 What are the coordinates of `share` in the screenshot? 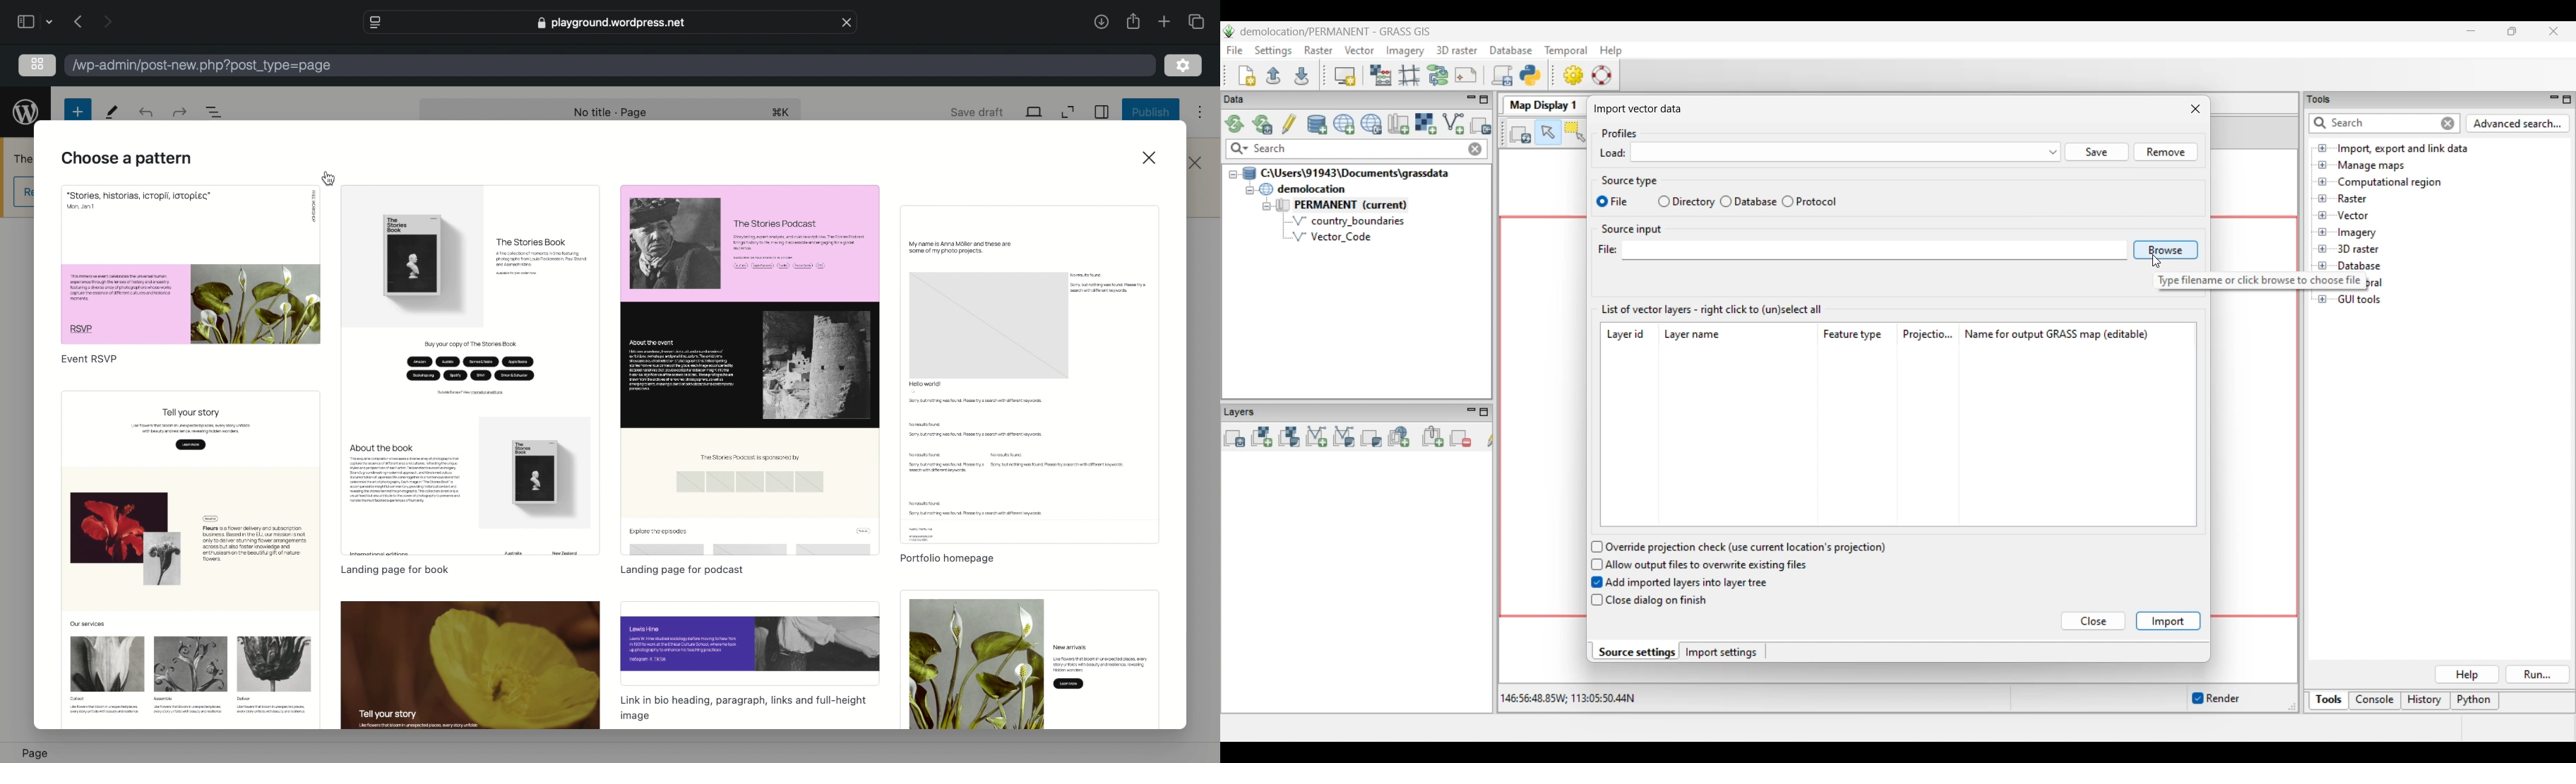 It's located at (1133, 21).